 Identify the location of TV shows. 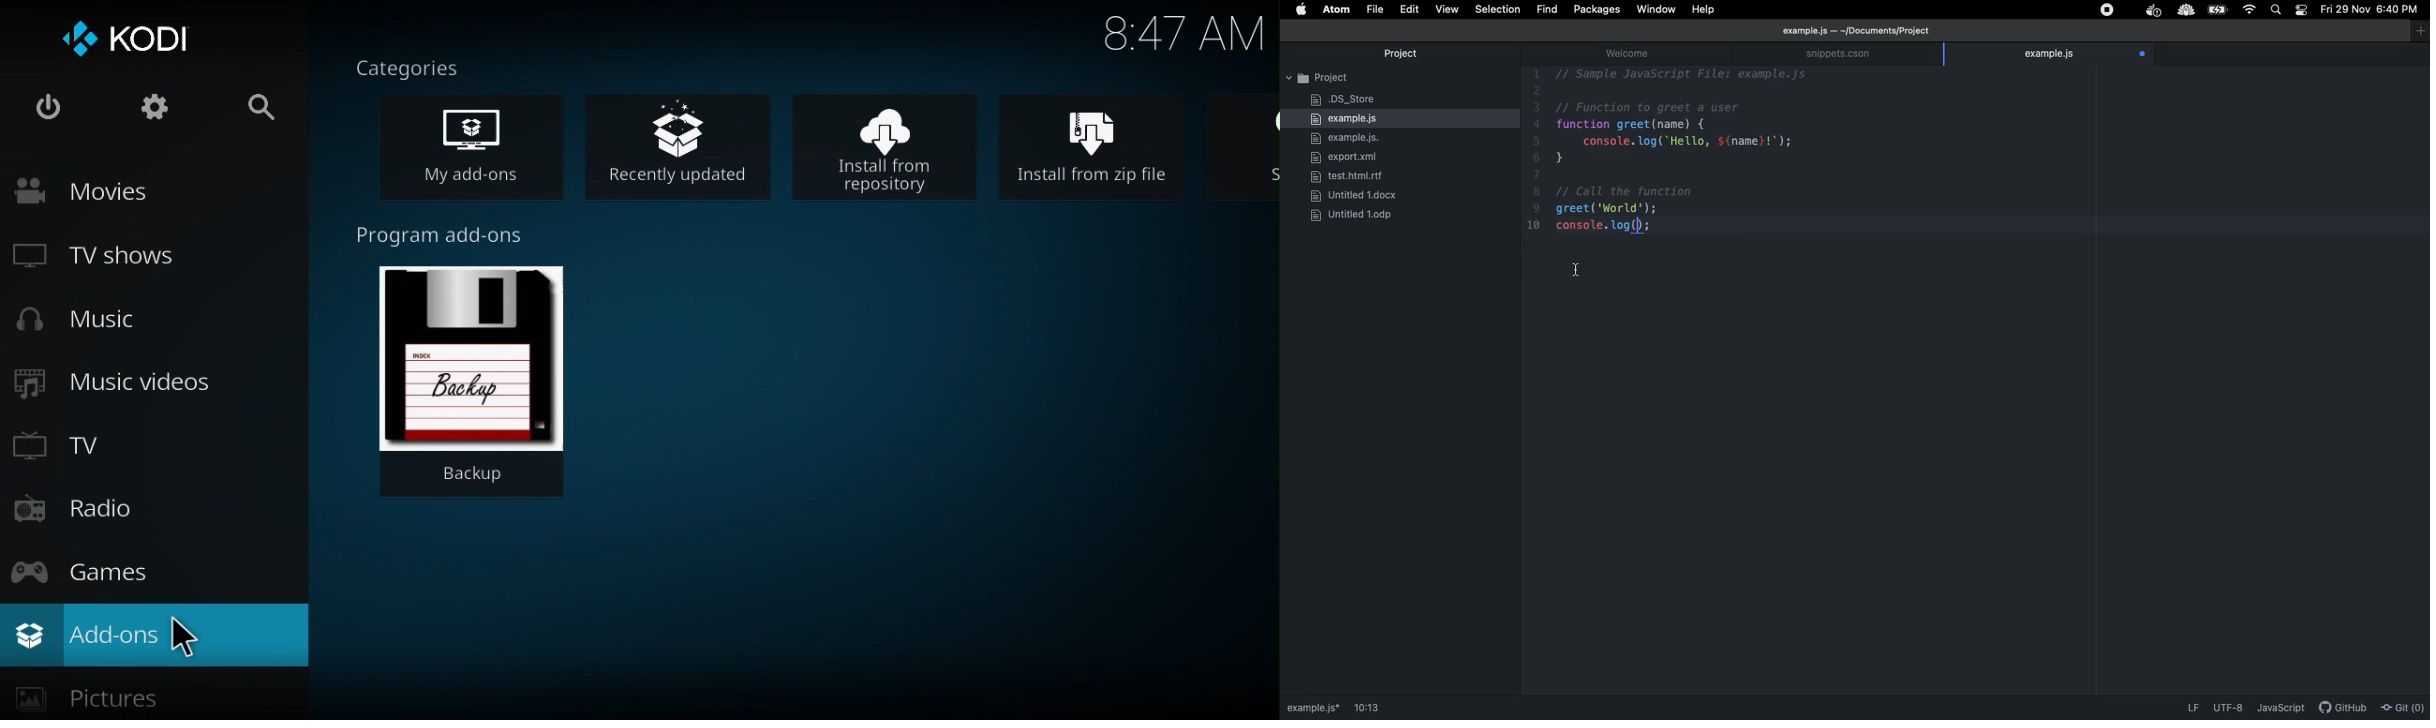
(114, 259).